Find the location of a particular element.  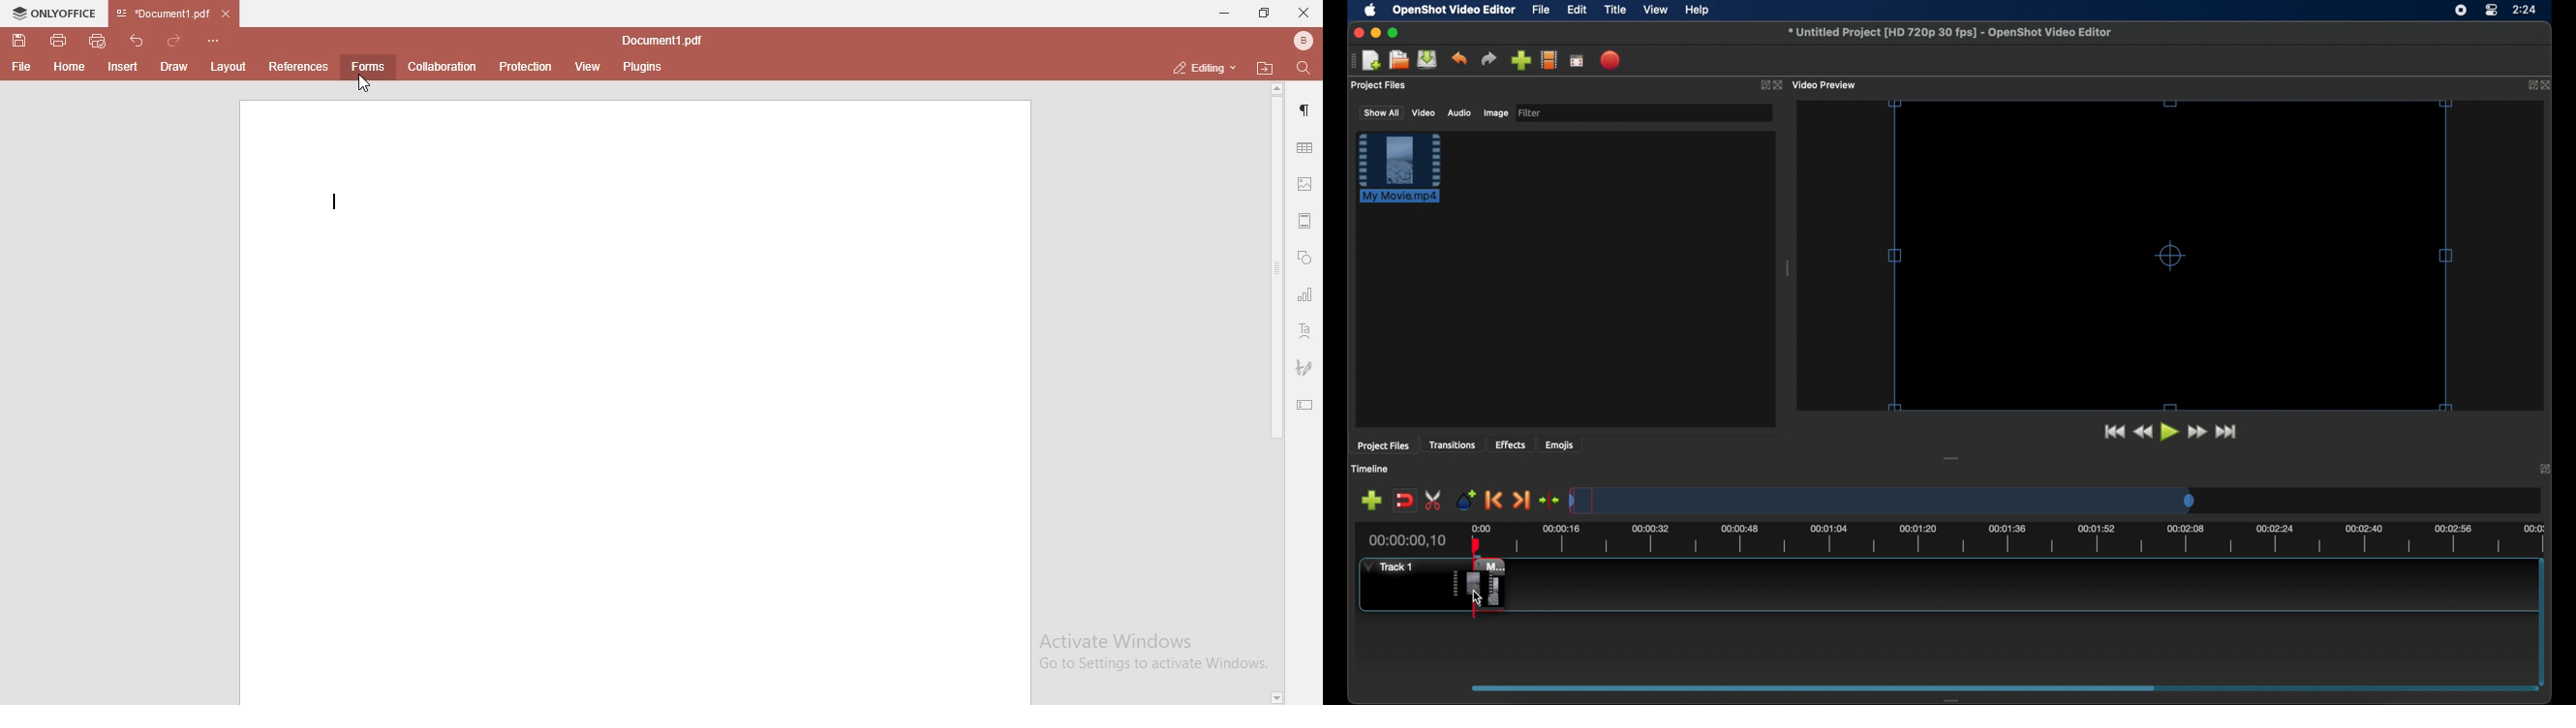

protection is located at coordinates (526, 66).